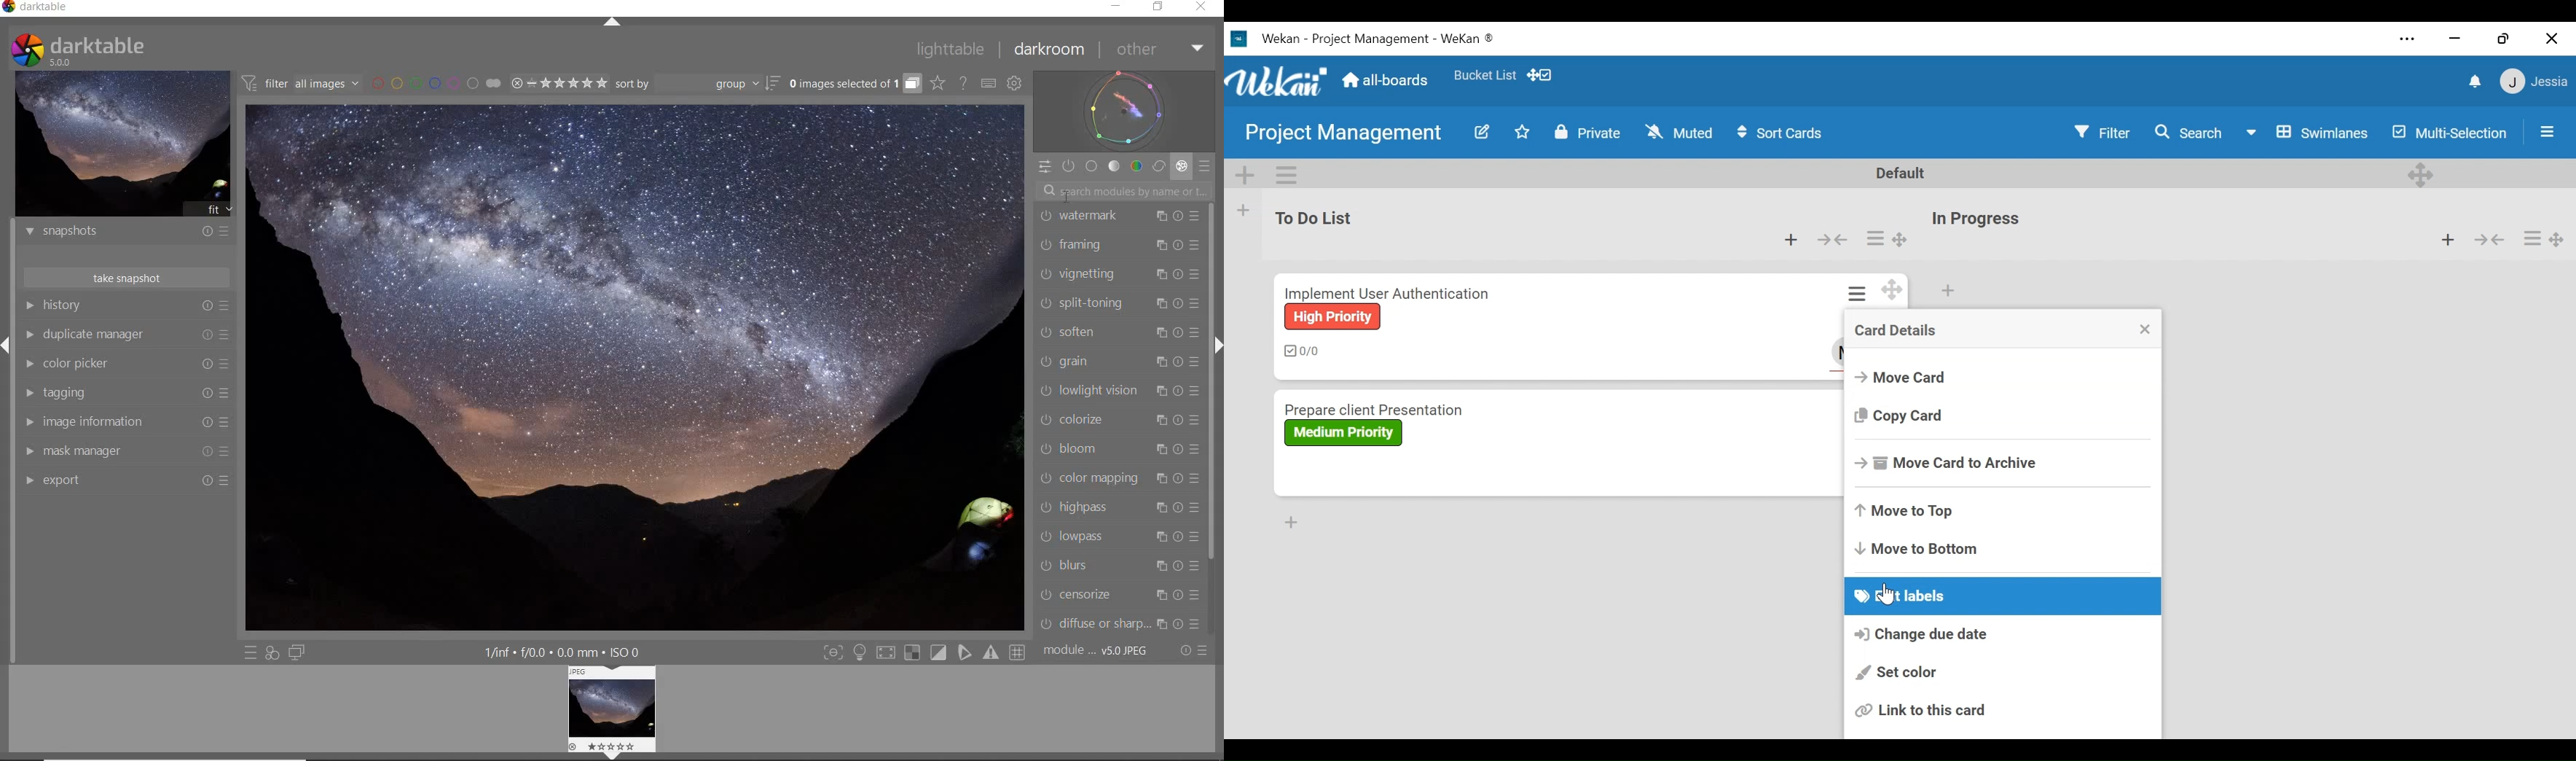 This screenshot has width=2576, height=784. What do you see at coordinates (1091, 165) in the screenshot?
I see `BASE` at bounding box center [1091, 165].